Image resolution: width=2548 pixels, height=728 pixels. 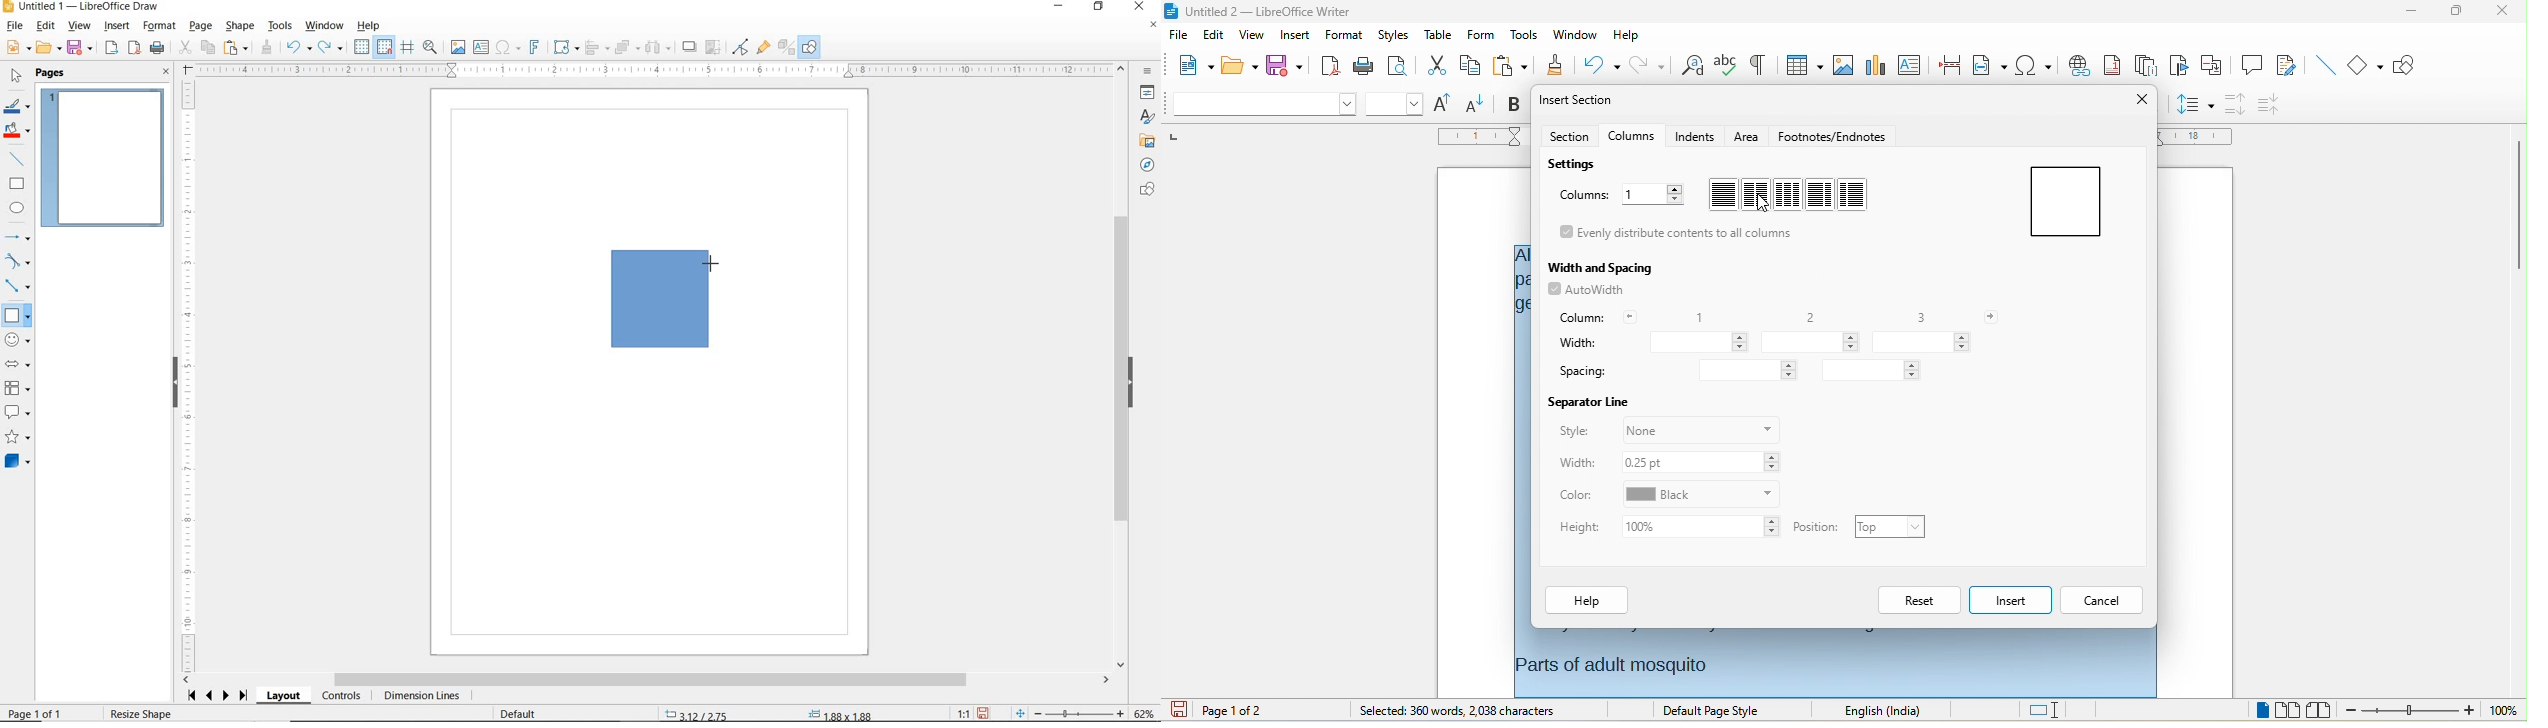 What do you see at coordinates (1581, 100) in the screenshot?
I see `insert section` at bounding box center [1581, 100].